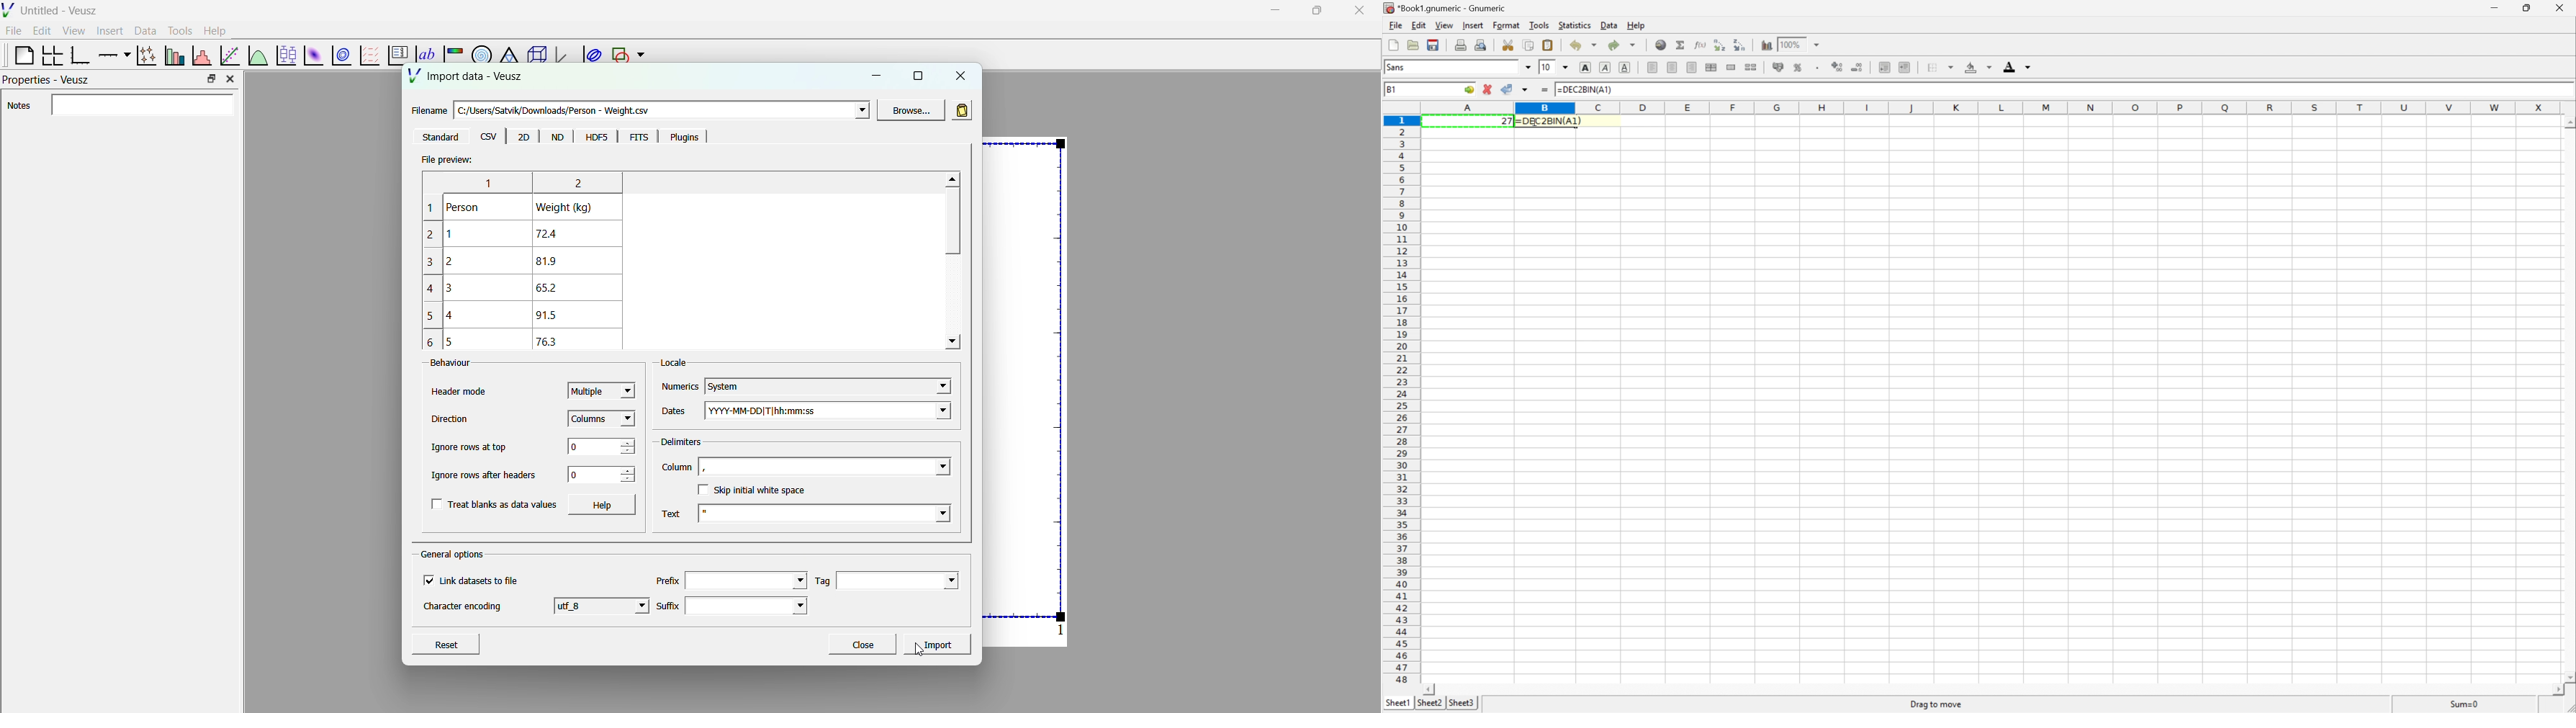  Describe the element at coordinates (1940, 66) in the screenshot. I see `Borders` at that location.